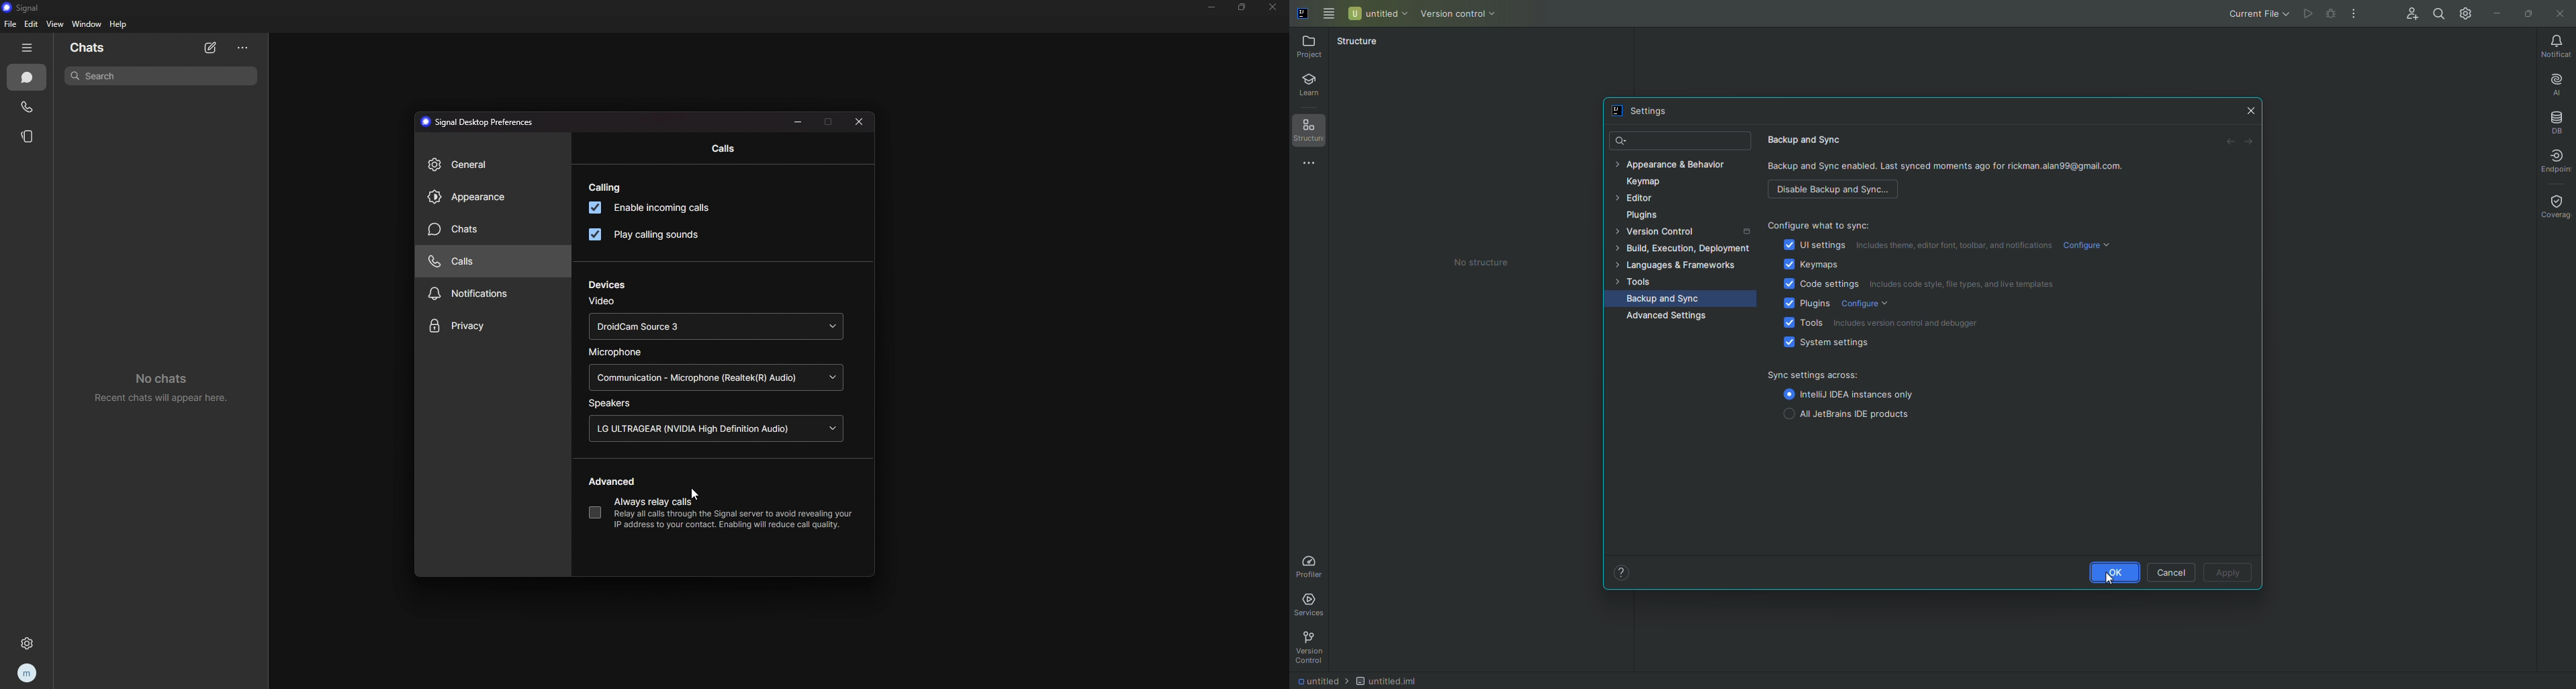 The image size is (2576, 700). Describe the element at coordinates (659, 500) in the screenshot. I see `always relay calls` at that location.